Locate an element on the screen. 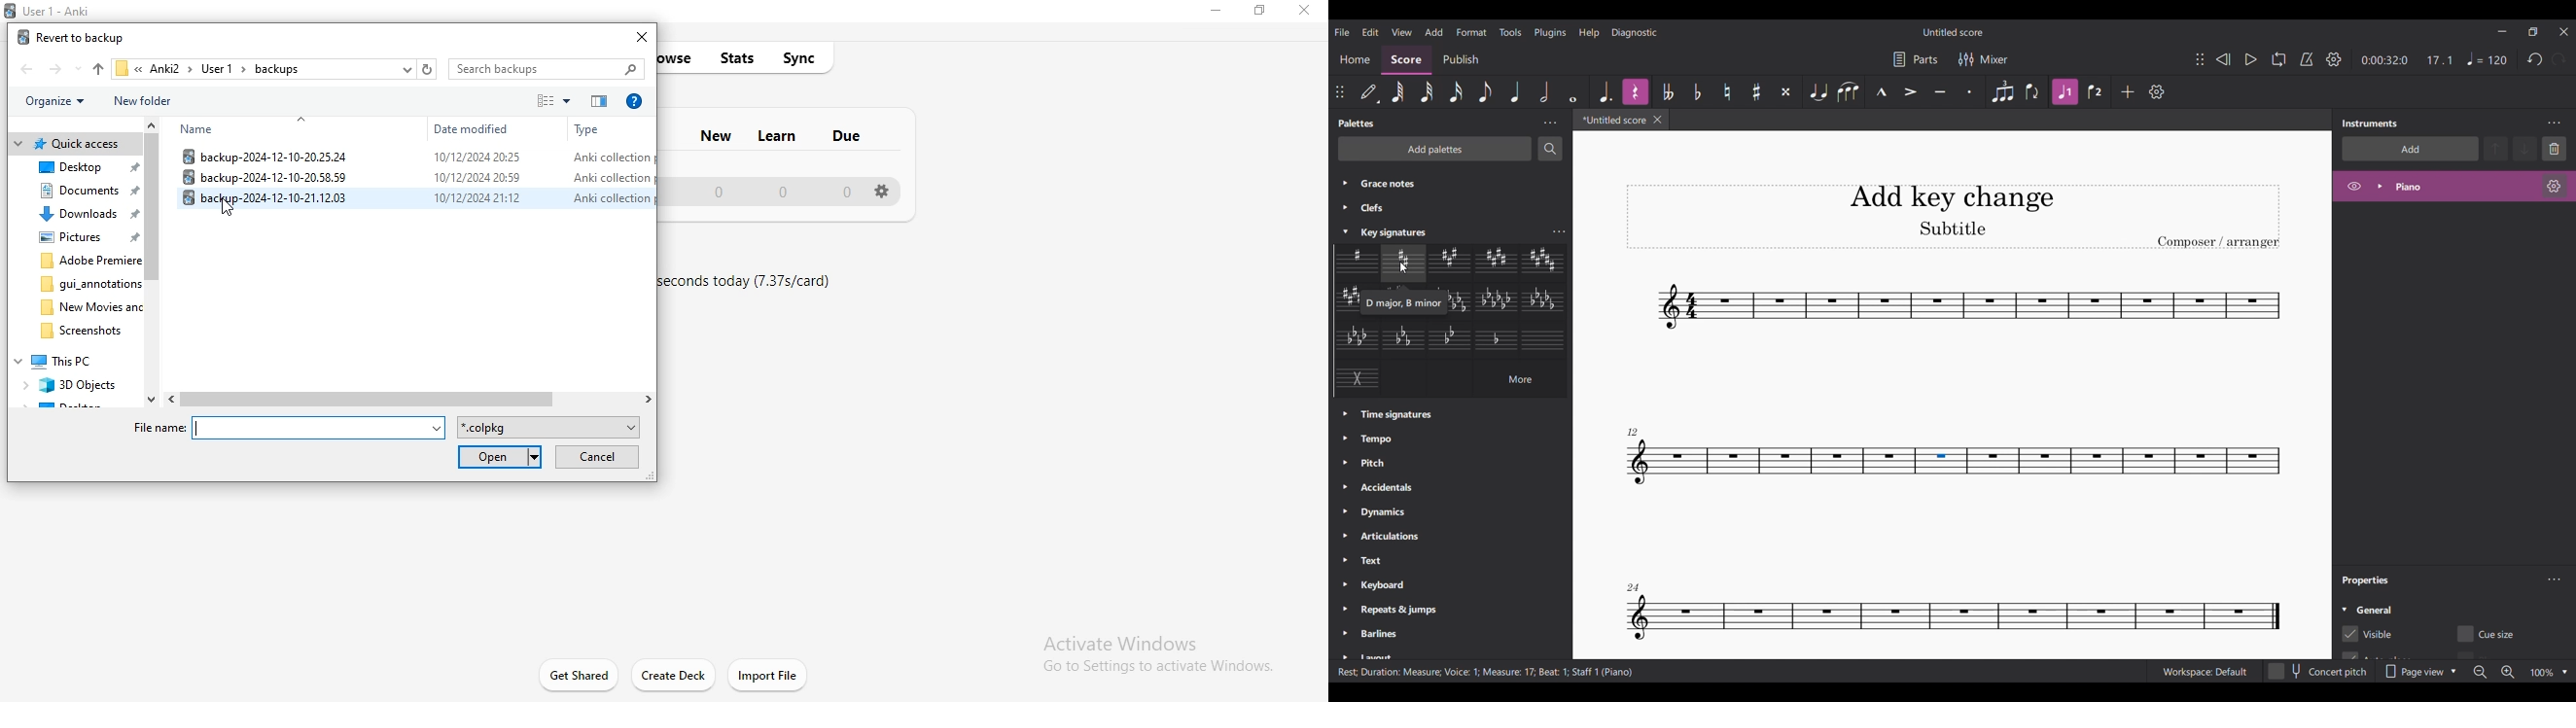  Music score duration is located at coordinates (2408, 60).